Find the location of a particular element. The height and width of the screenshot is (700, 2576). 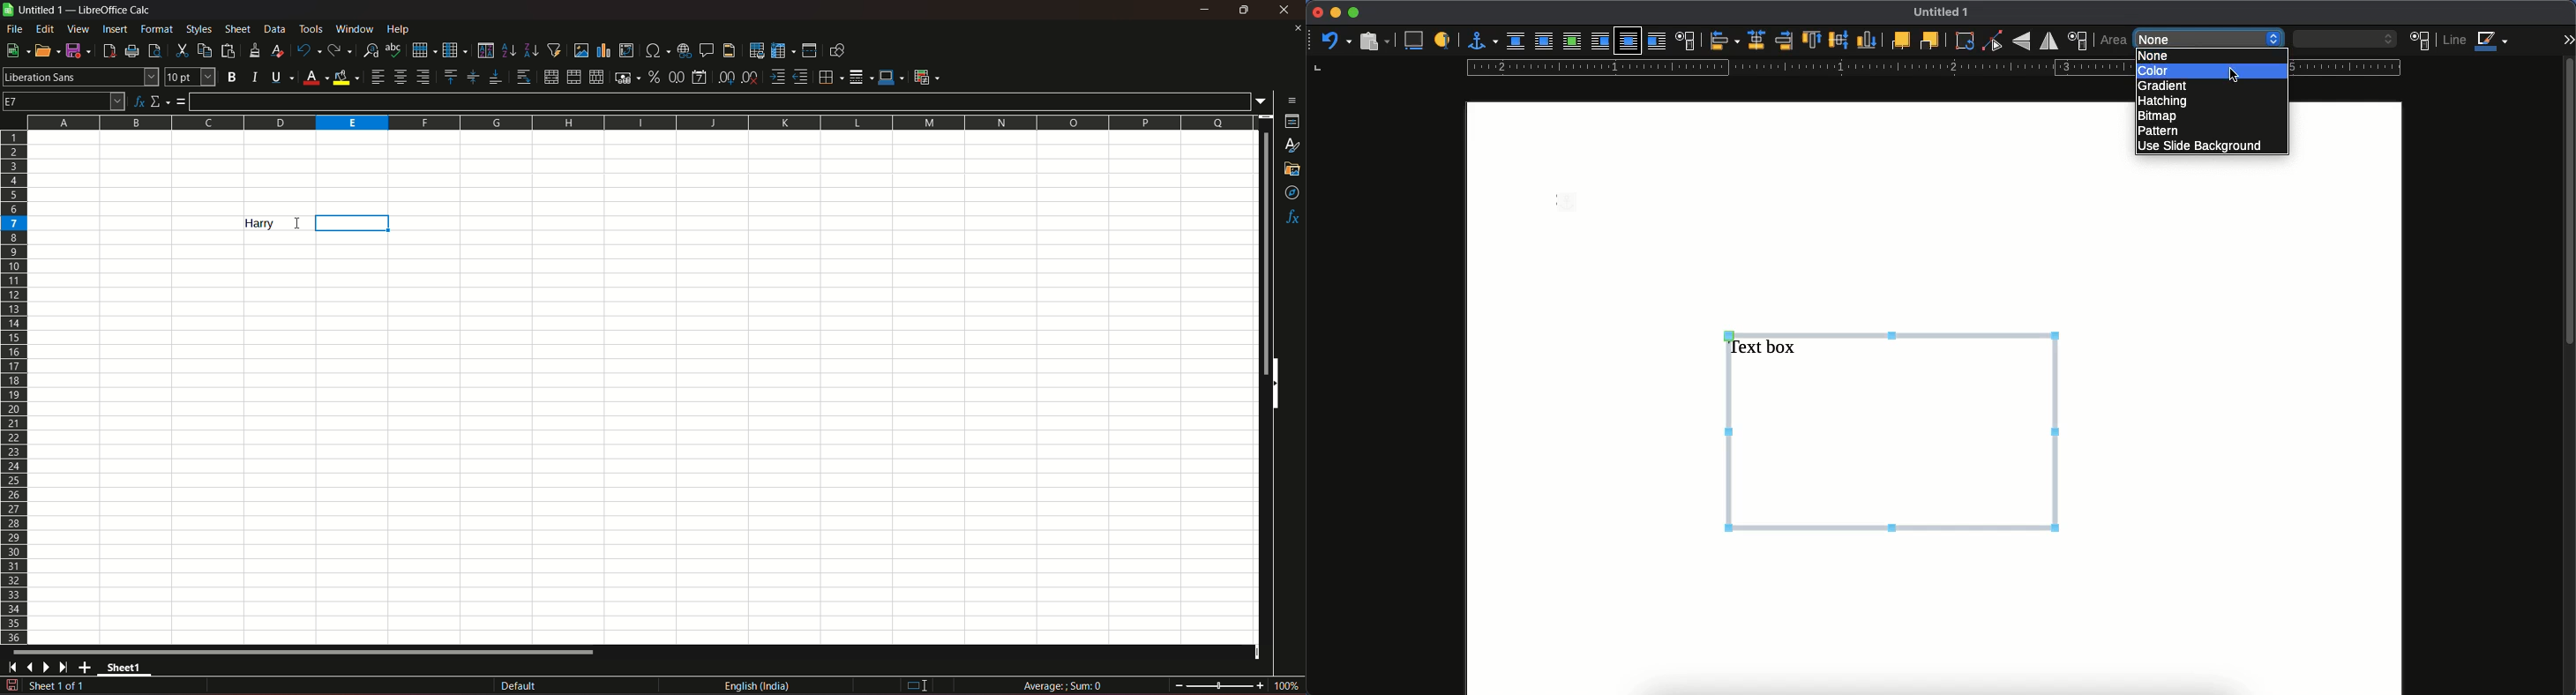

row is located at coordinates (421, 49).